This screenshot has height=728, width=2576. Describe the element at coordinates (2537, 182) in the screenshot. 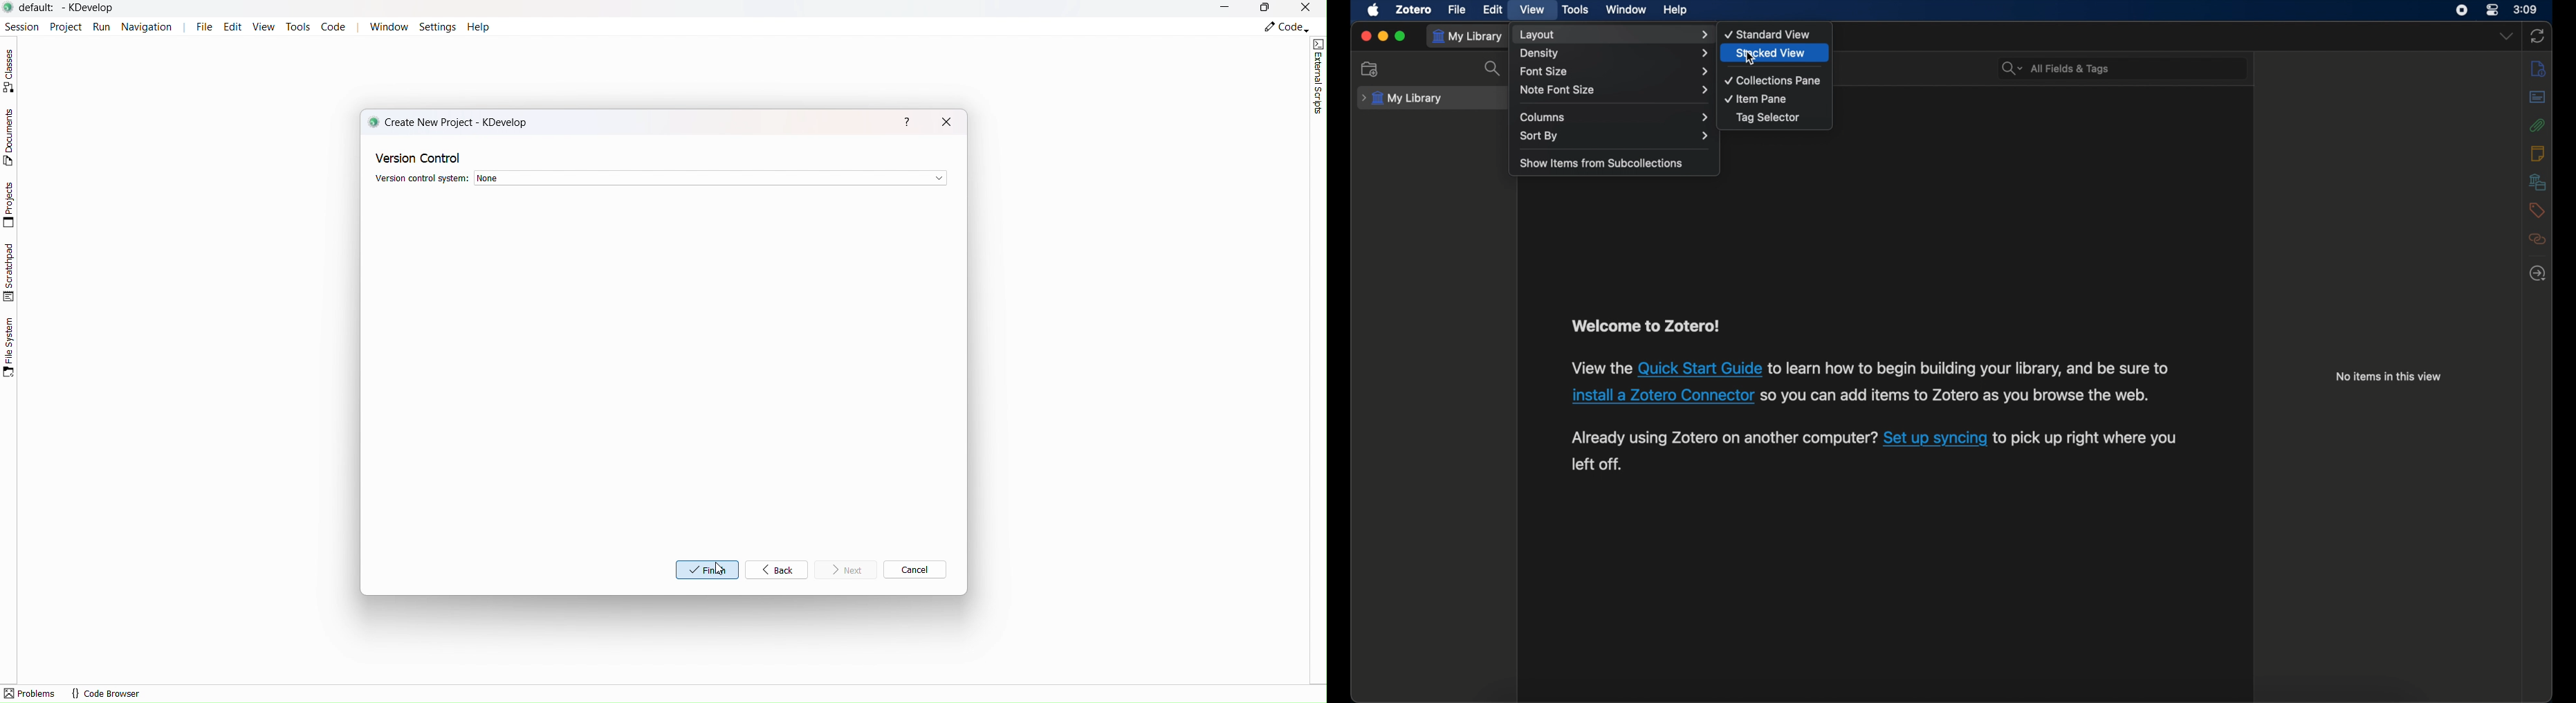

I see `libraries` at that location.